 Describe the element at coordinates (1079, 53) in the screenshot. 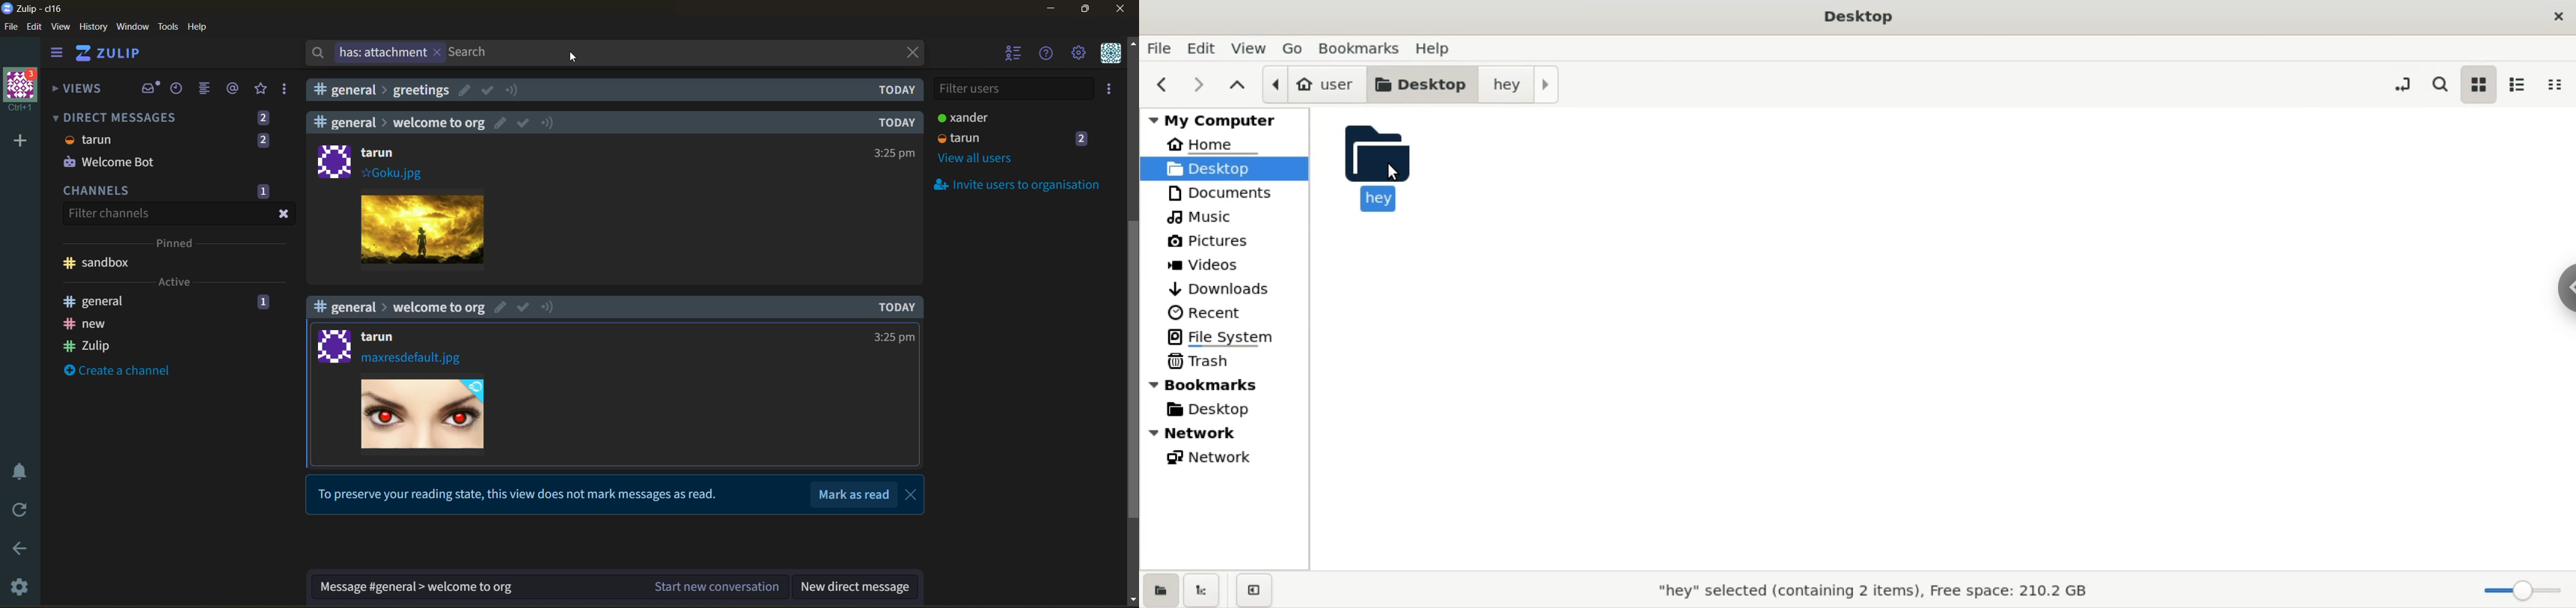

I see `settings` at that location.